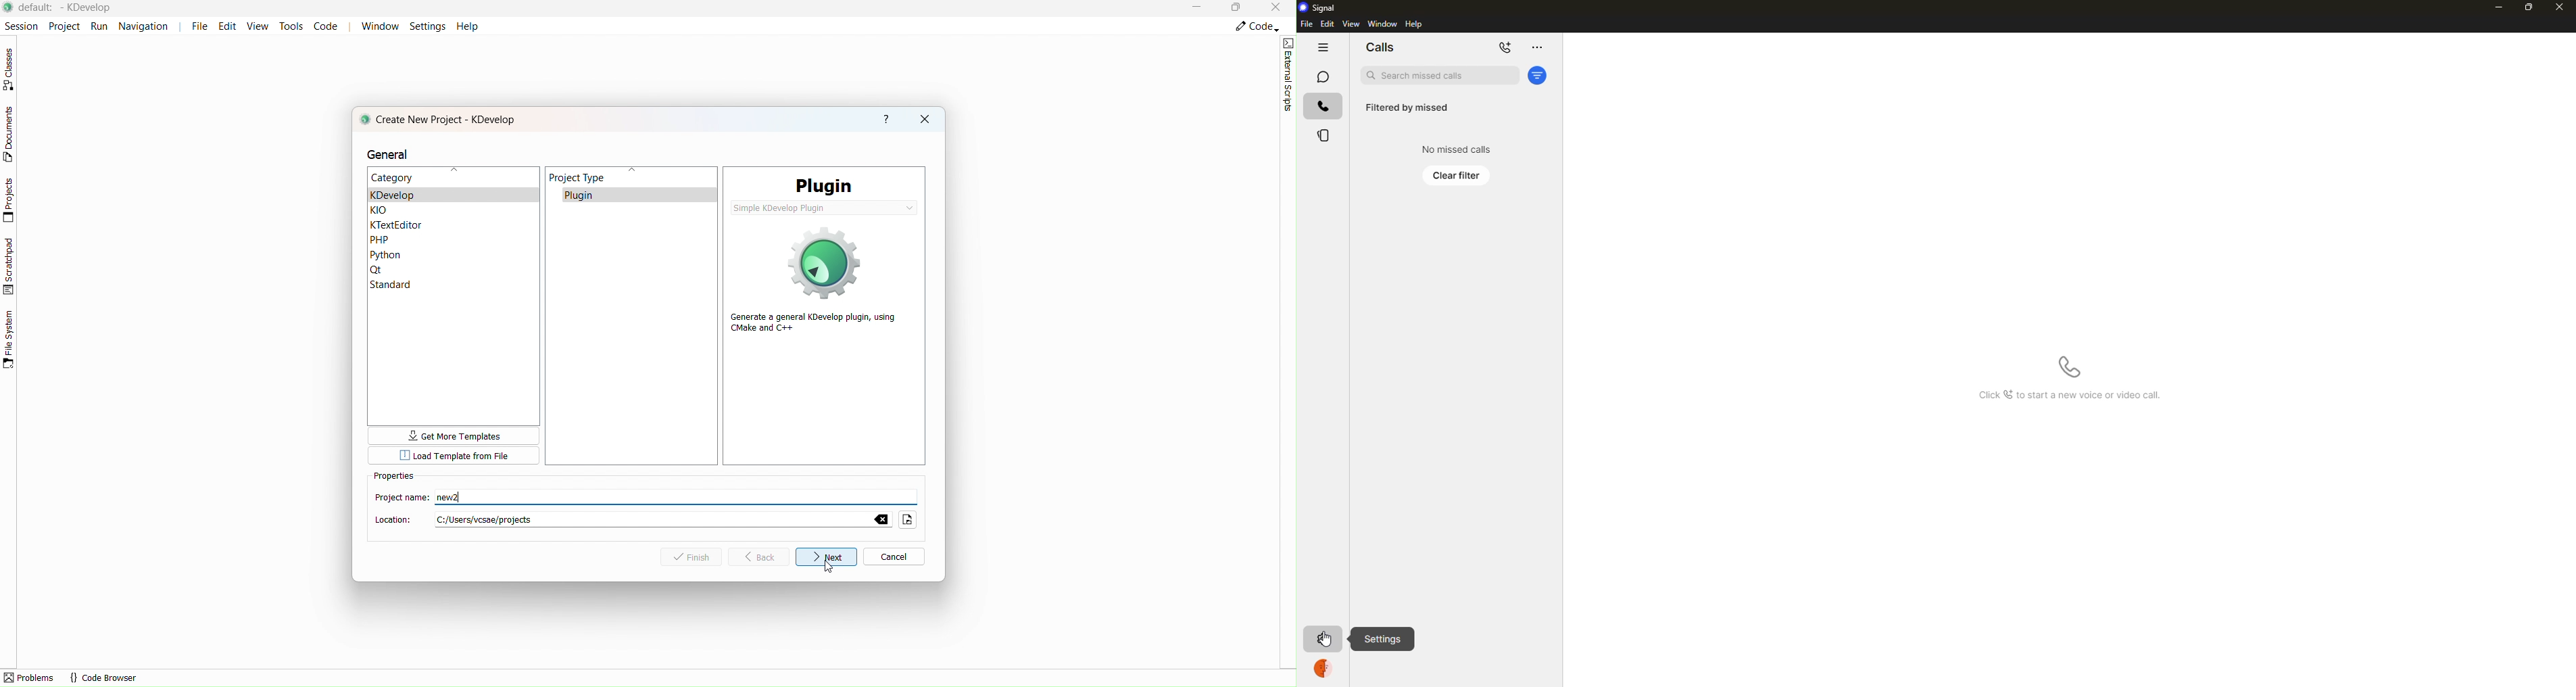 This screenshot has height=700, width=2576. What do you see at coordinates (2527, 7) in the screenshot?
I see `maximize` at bounding box center [2527, 7].